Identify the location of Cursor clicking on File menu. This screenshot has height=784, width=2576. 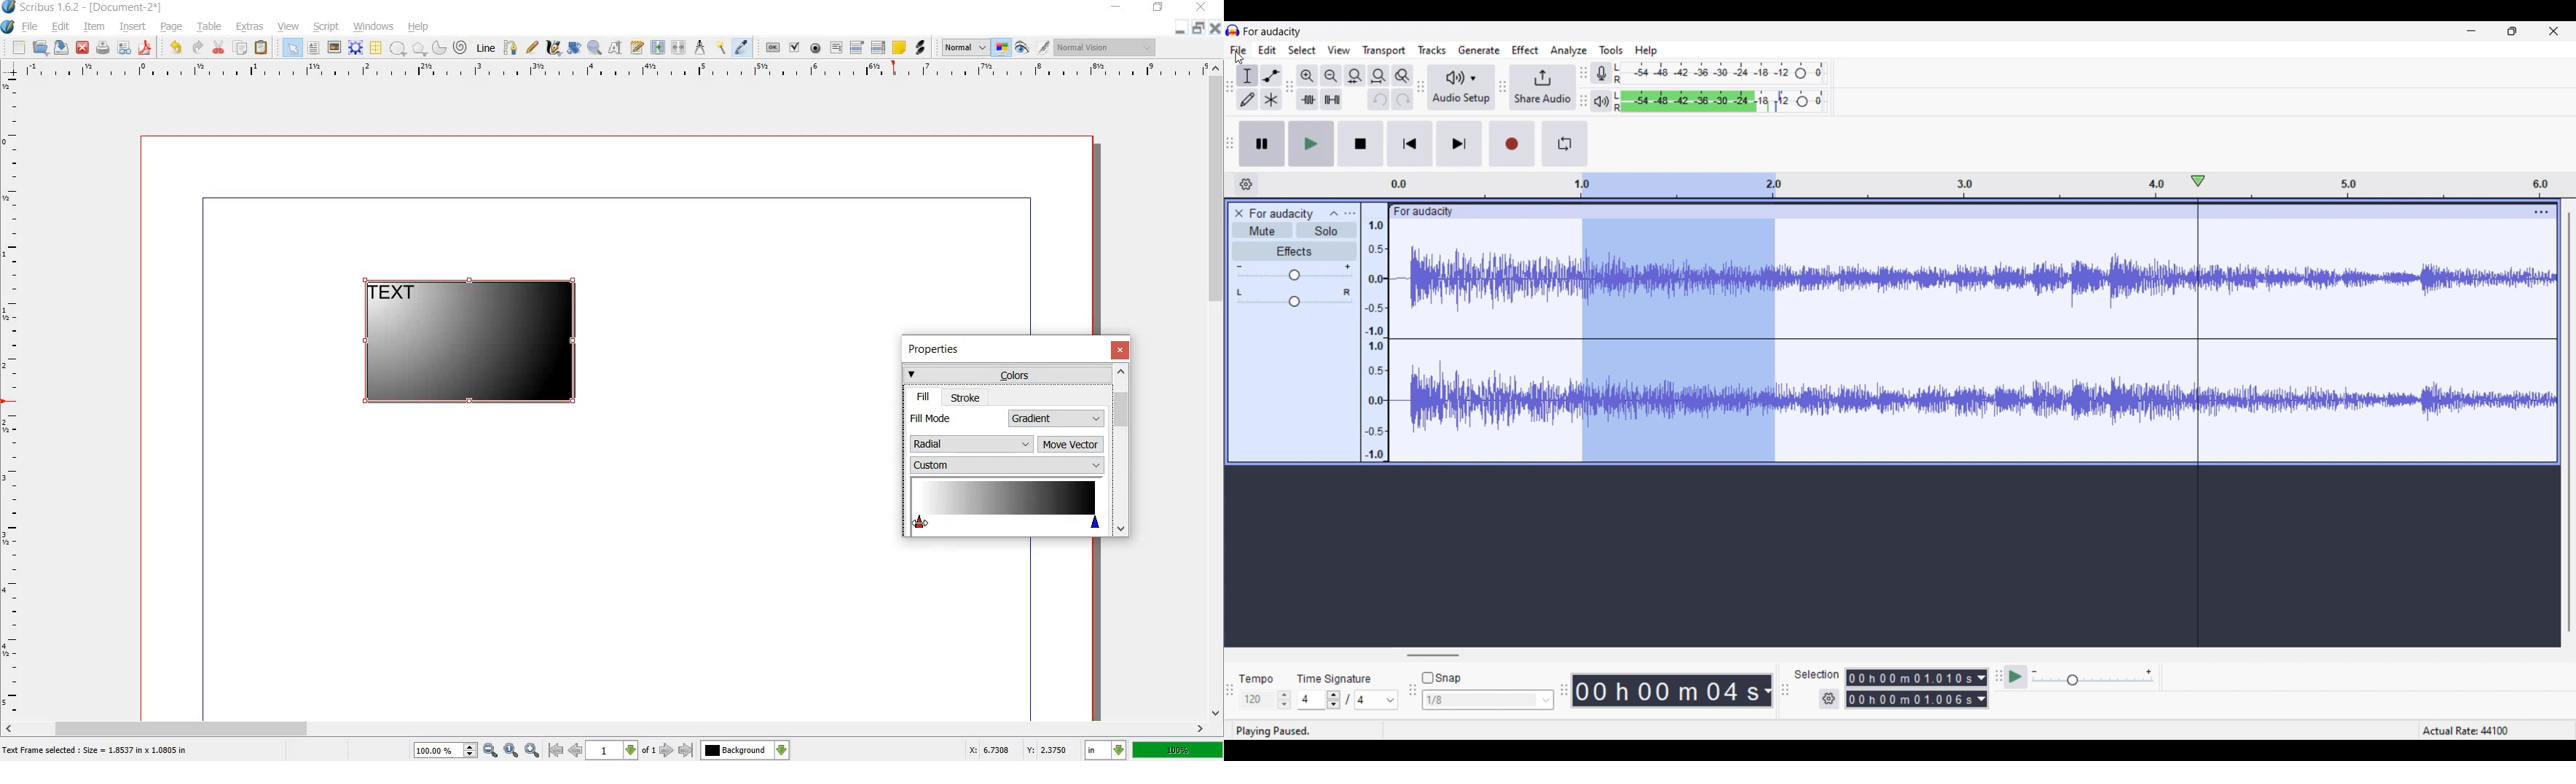
(1239, 58).